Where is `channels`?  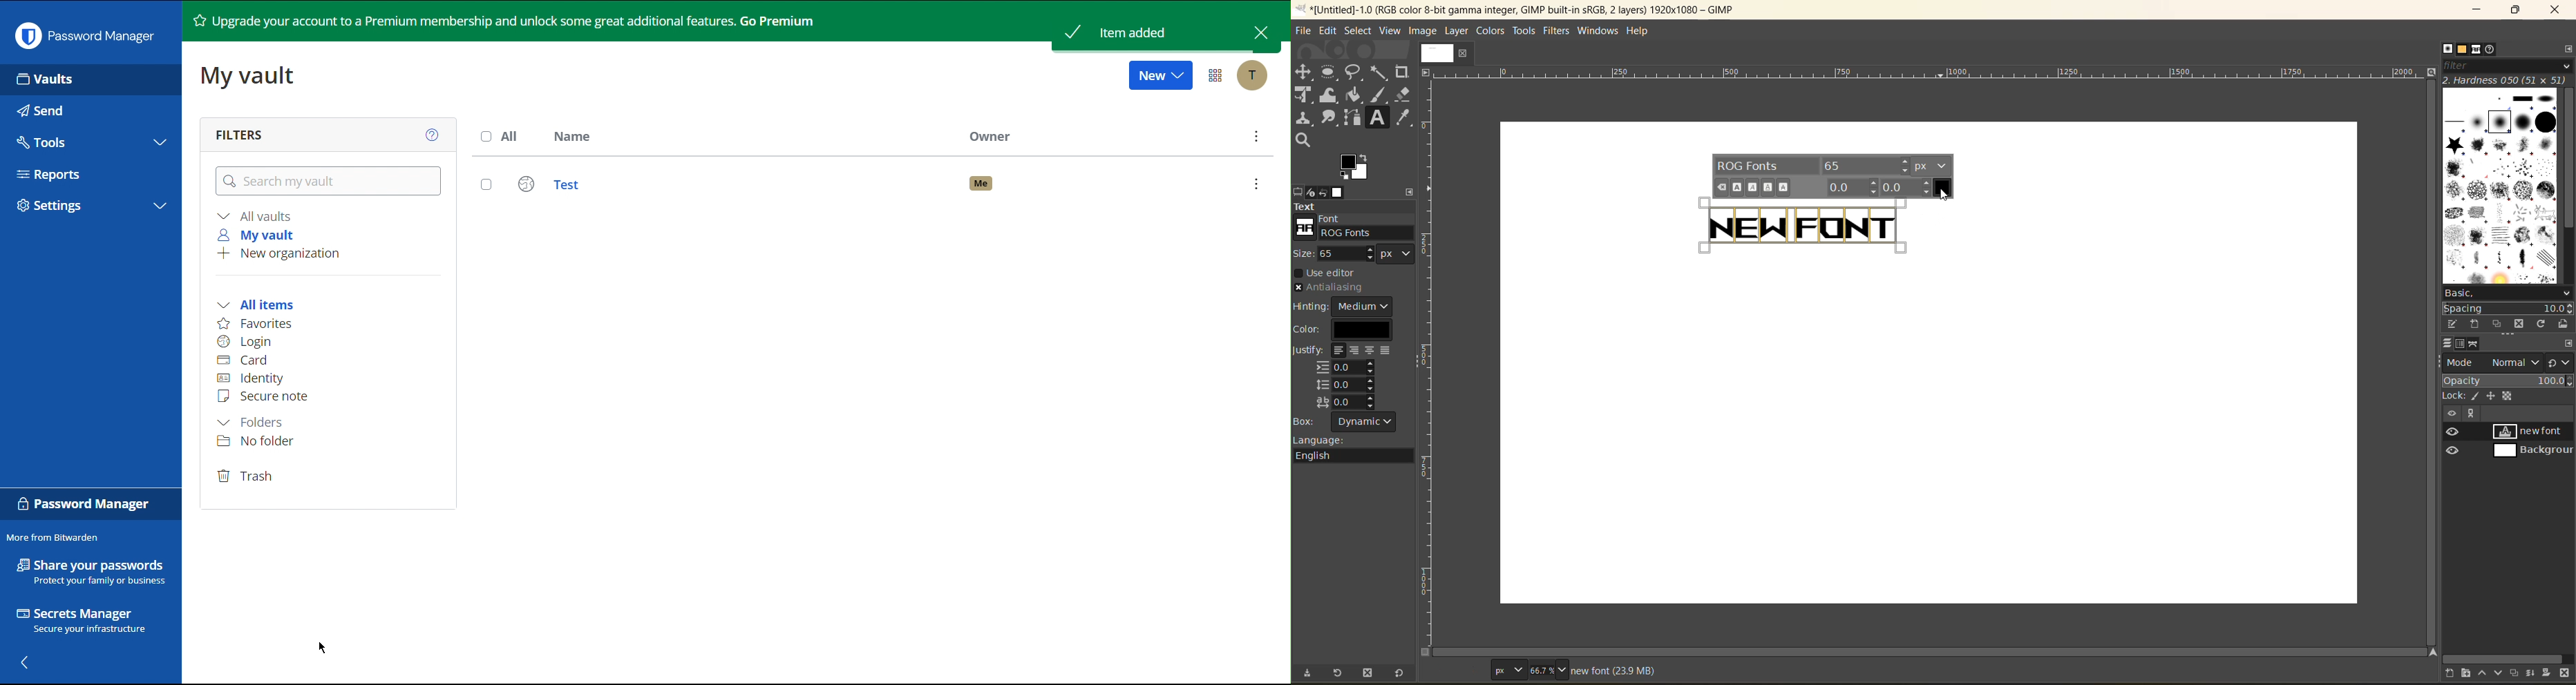
channels is located at coordinates (2462, 345).